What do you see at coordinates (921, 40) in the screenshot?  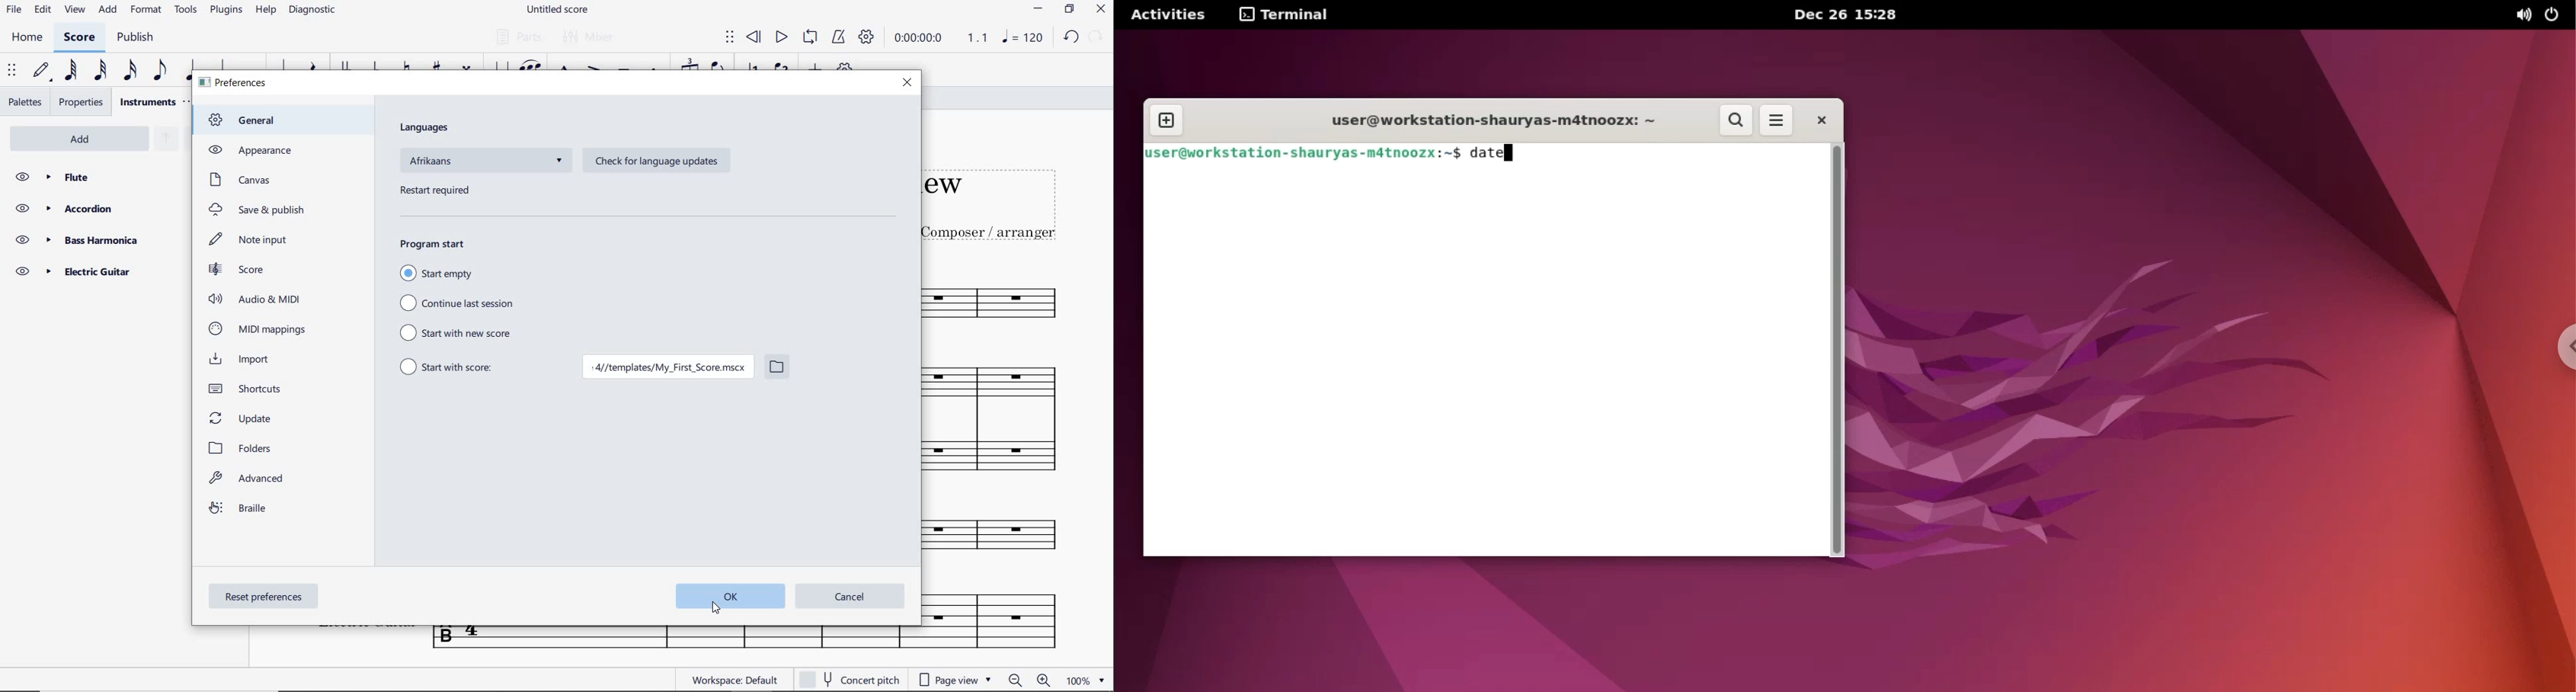 I see `playback time` at bounding box center [921, 40].